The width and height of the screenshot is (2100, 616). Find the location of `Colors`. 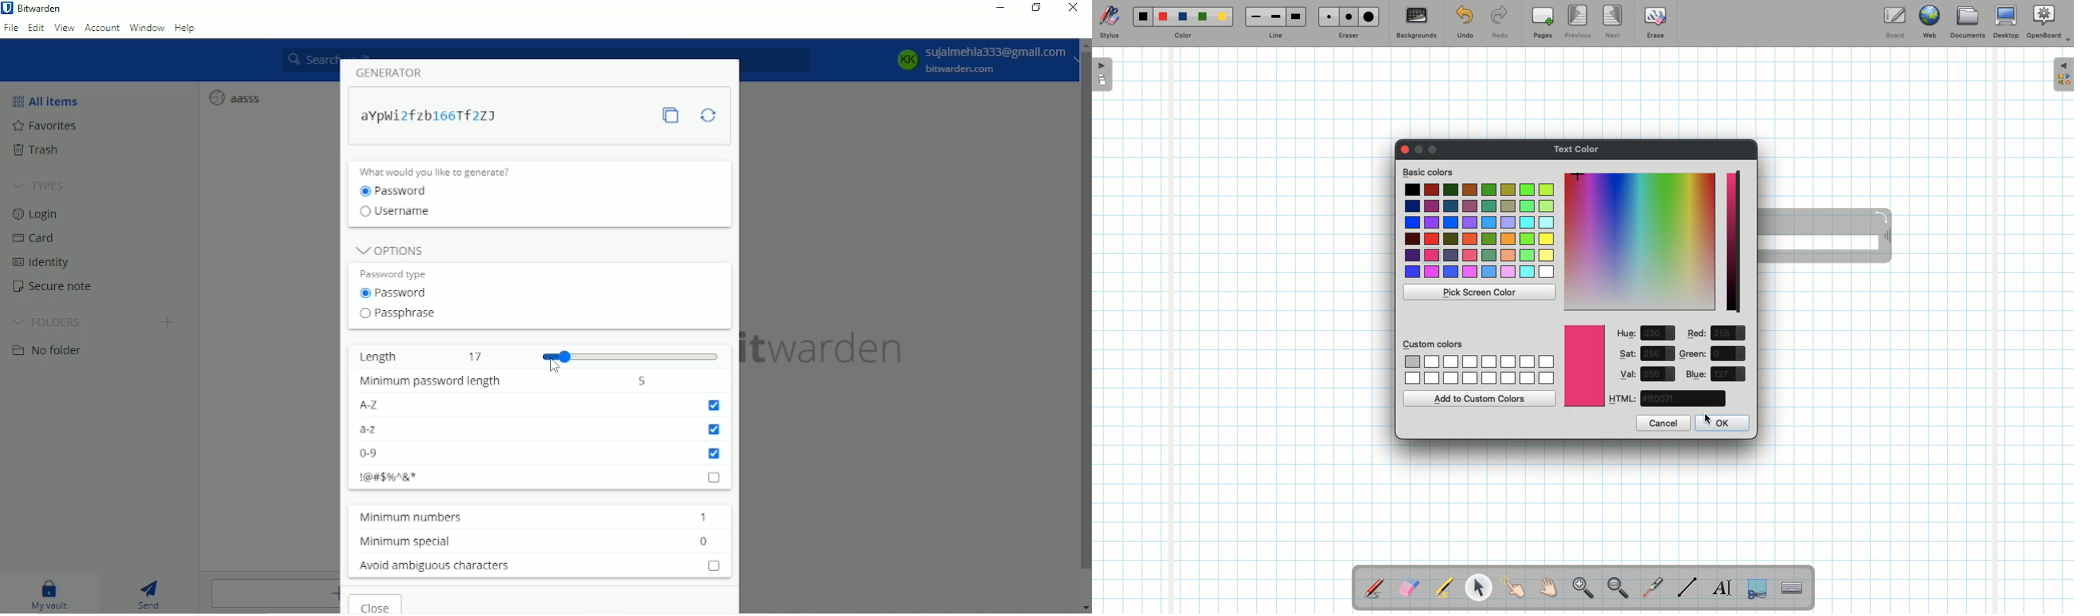

Colors is located at coordinates (1478, 232).